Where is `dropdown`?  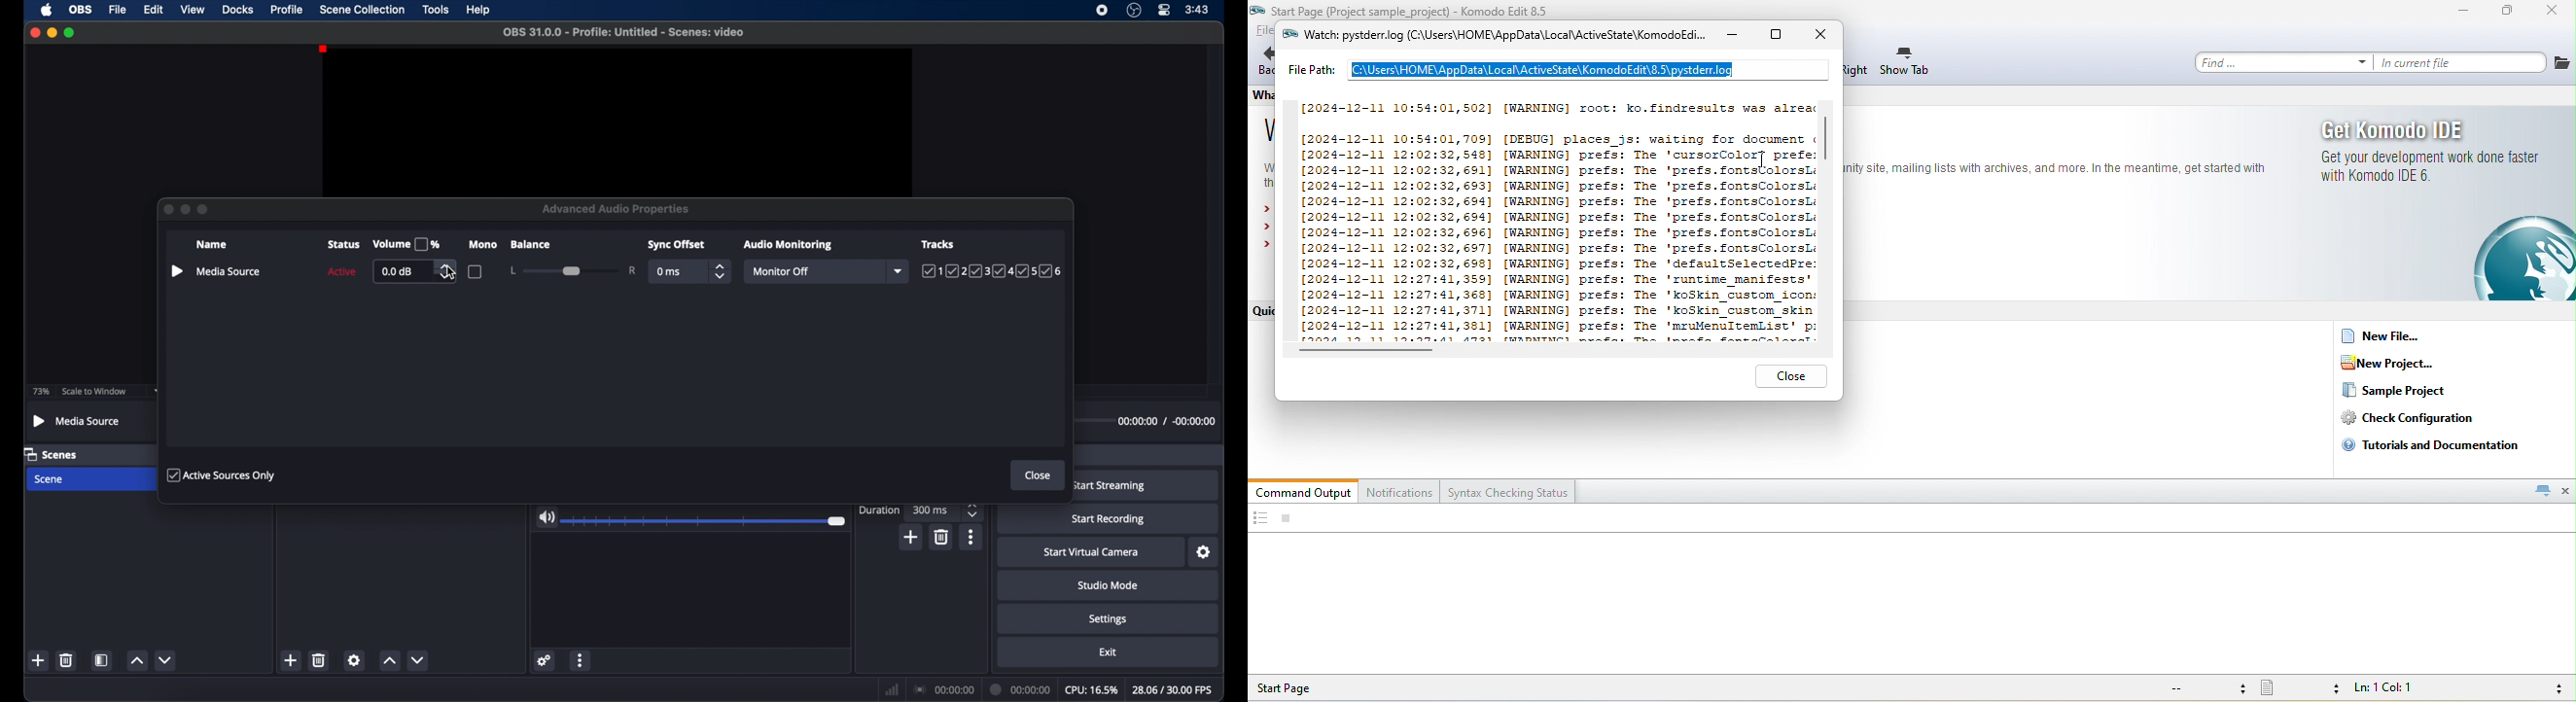 dropdown is located at coordinates (159, 391).